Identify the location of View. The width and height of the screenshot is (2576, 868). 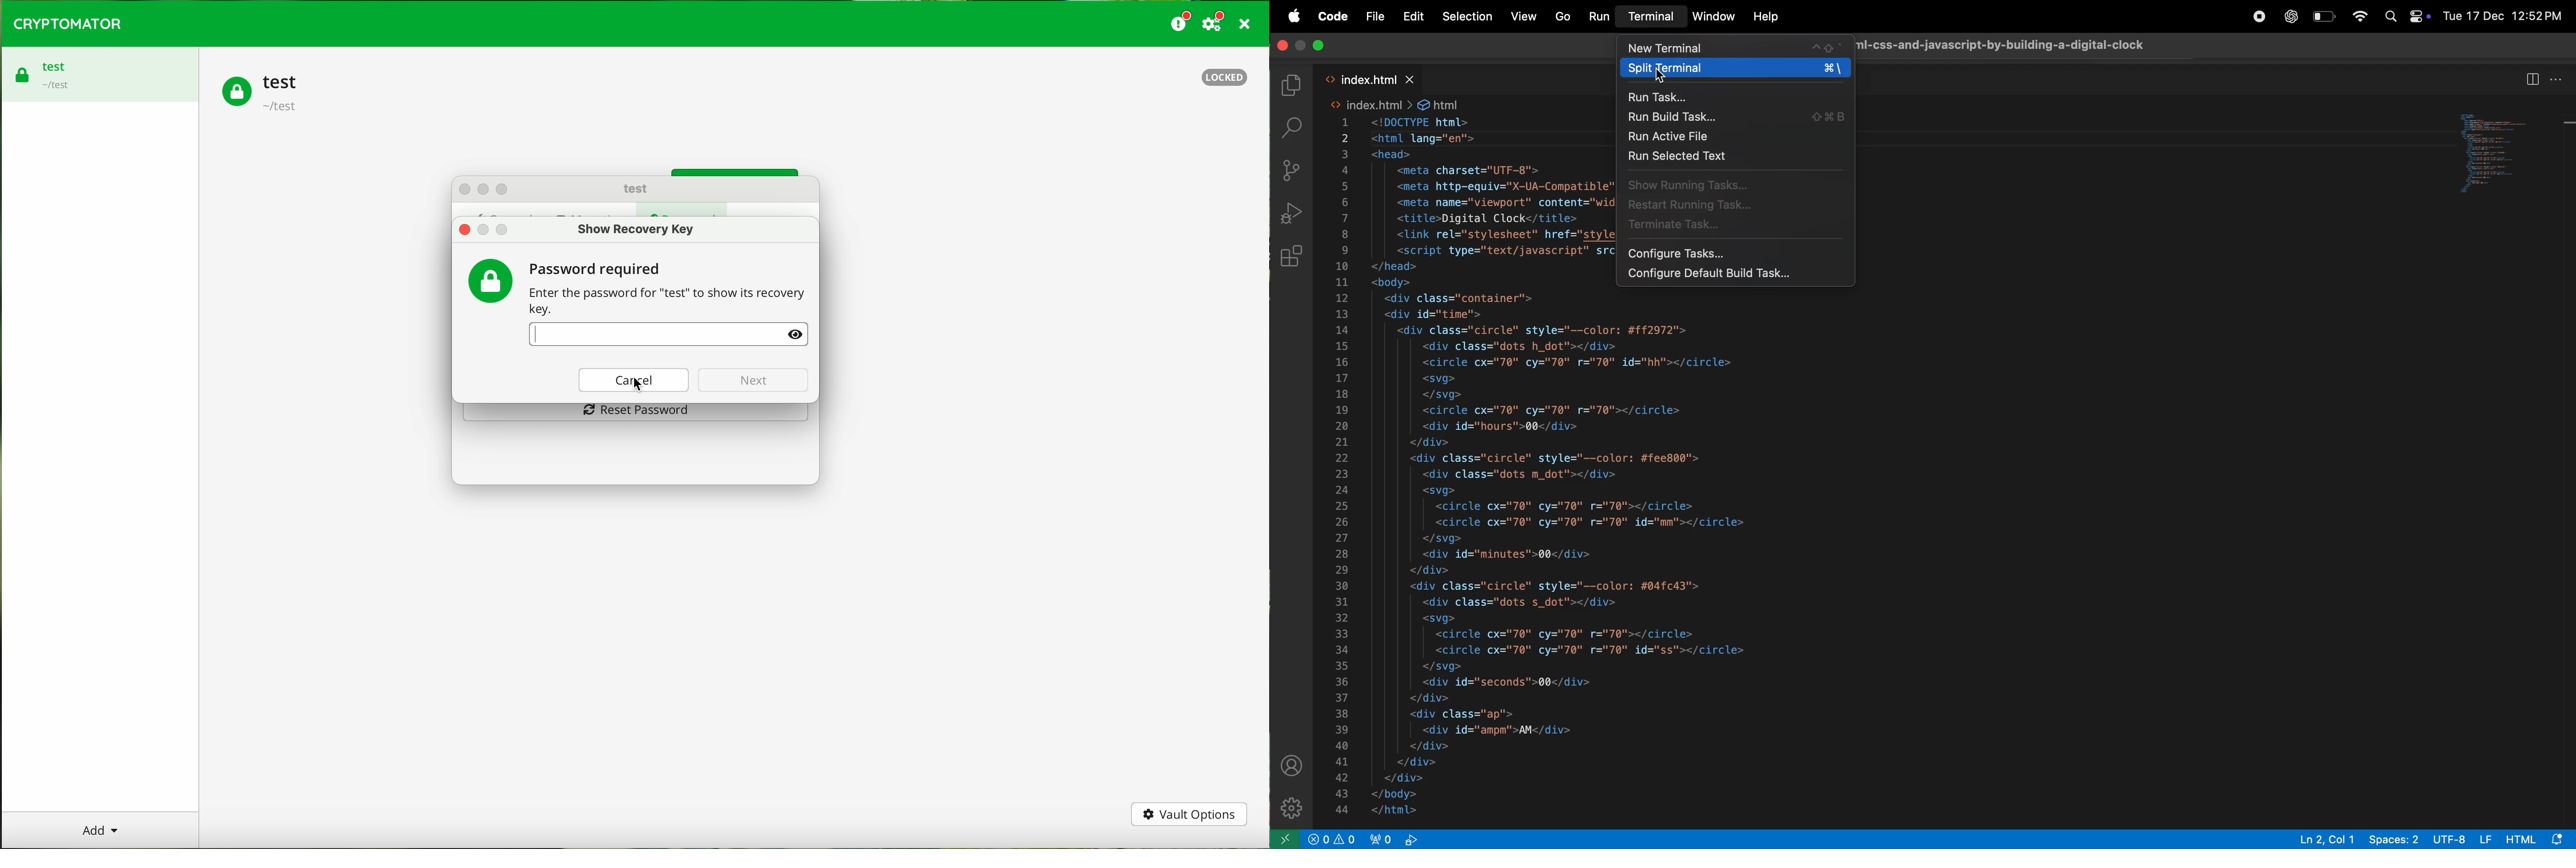
(1524, 16).